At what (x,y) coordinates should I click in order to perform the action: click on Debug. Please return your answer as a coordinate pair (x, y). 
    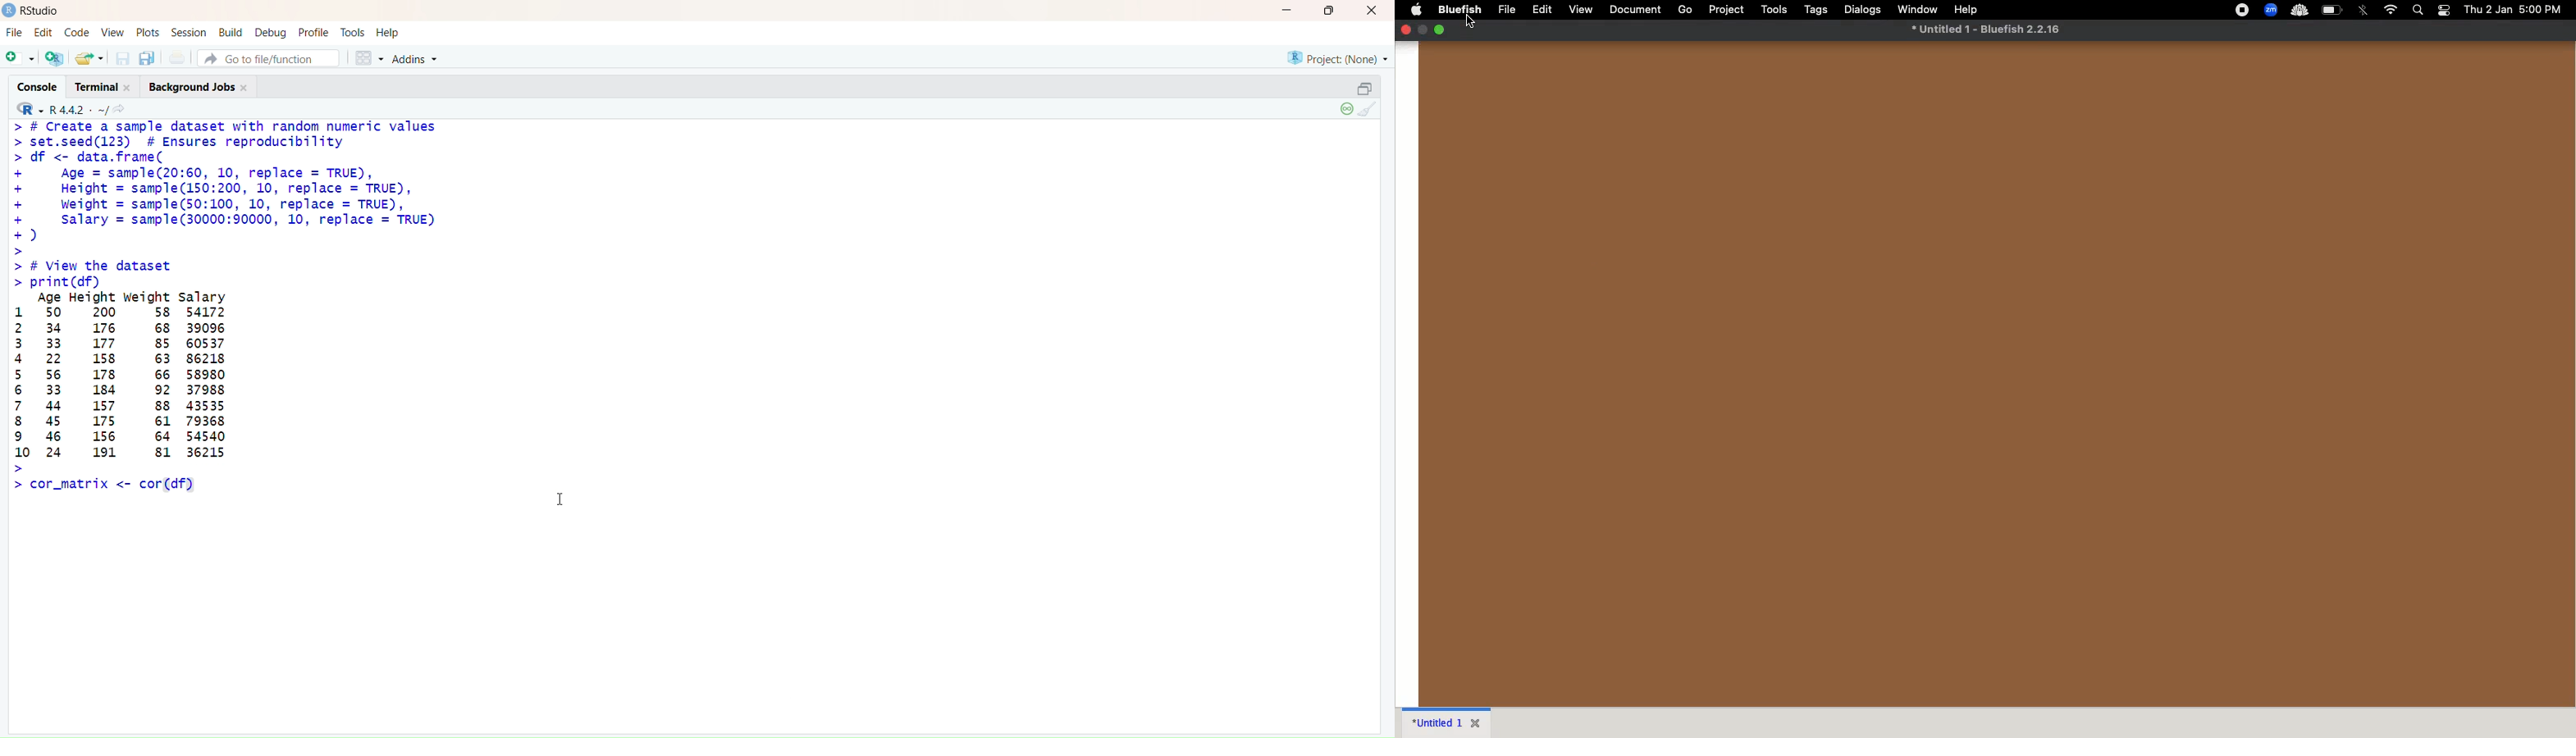
    Looking at the image, I should click on (271, 32).